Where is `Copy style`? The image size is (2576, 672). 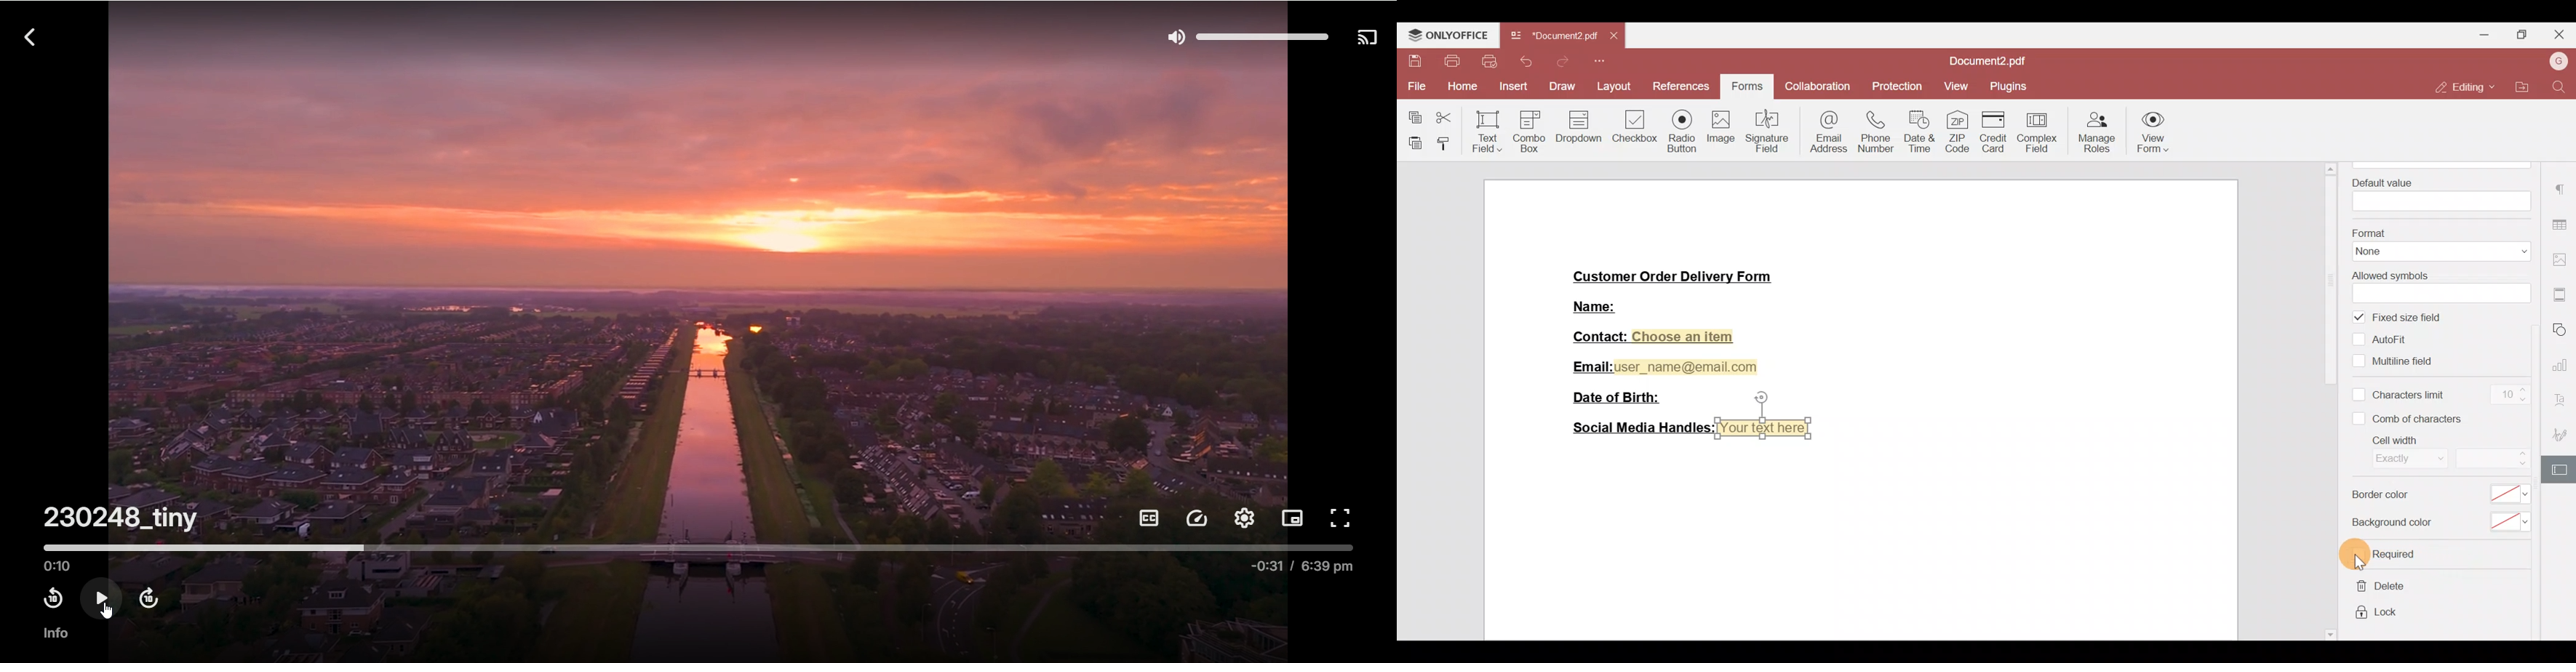 Copy style is located at coordinates (1444, 144).